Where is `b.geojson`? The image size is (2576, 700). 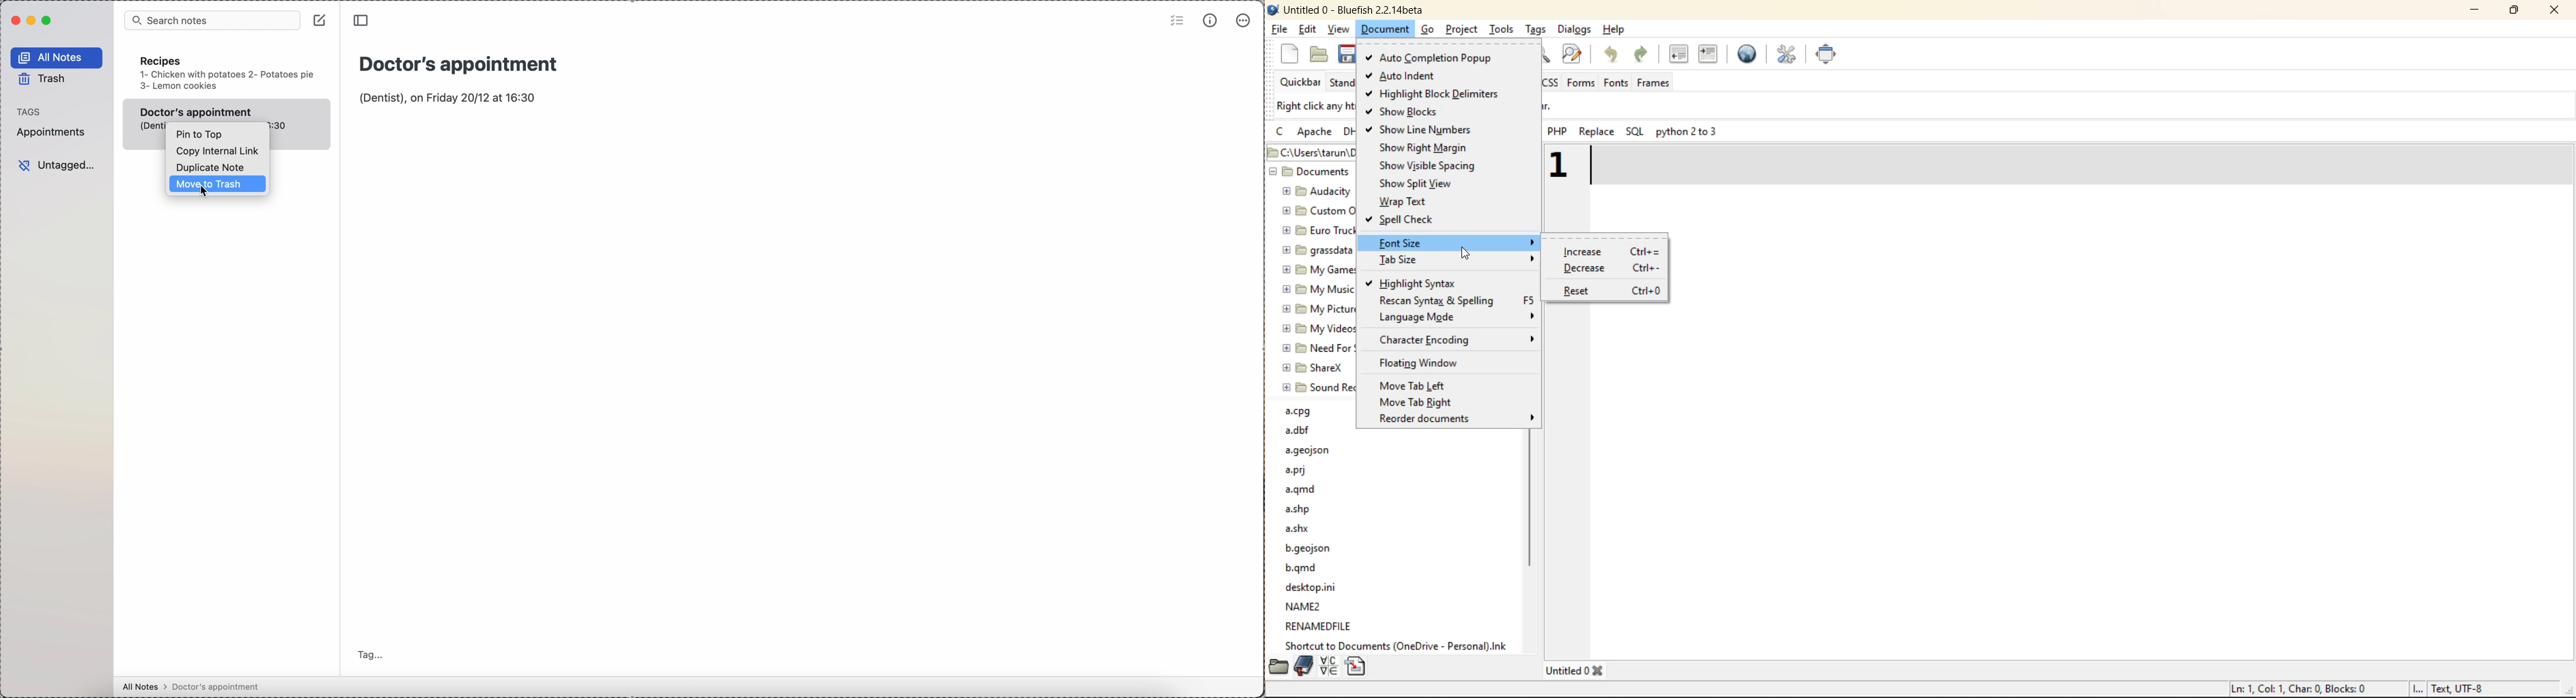 b.geojson is located at coordinates (1309, 549).